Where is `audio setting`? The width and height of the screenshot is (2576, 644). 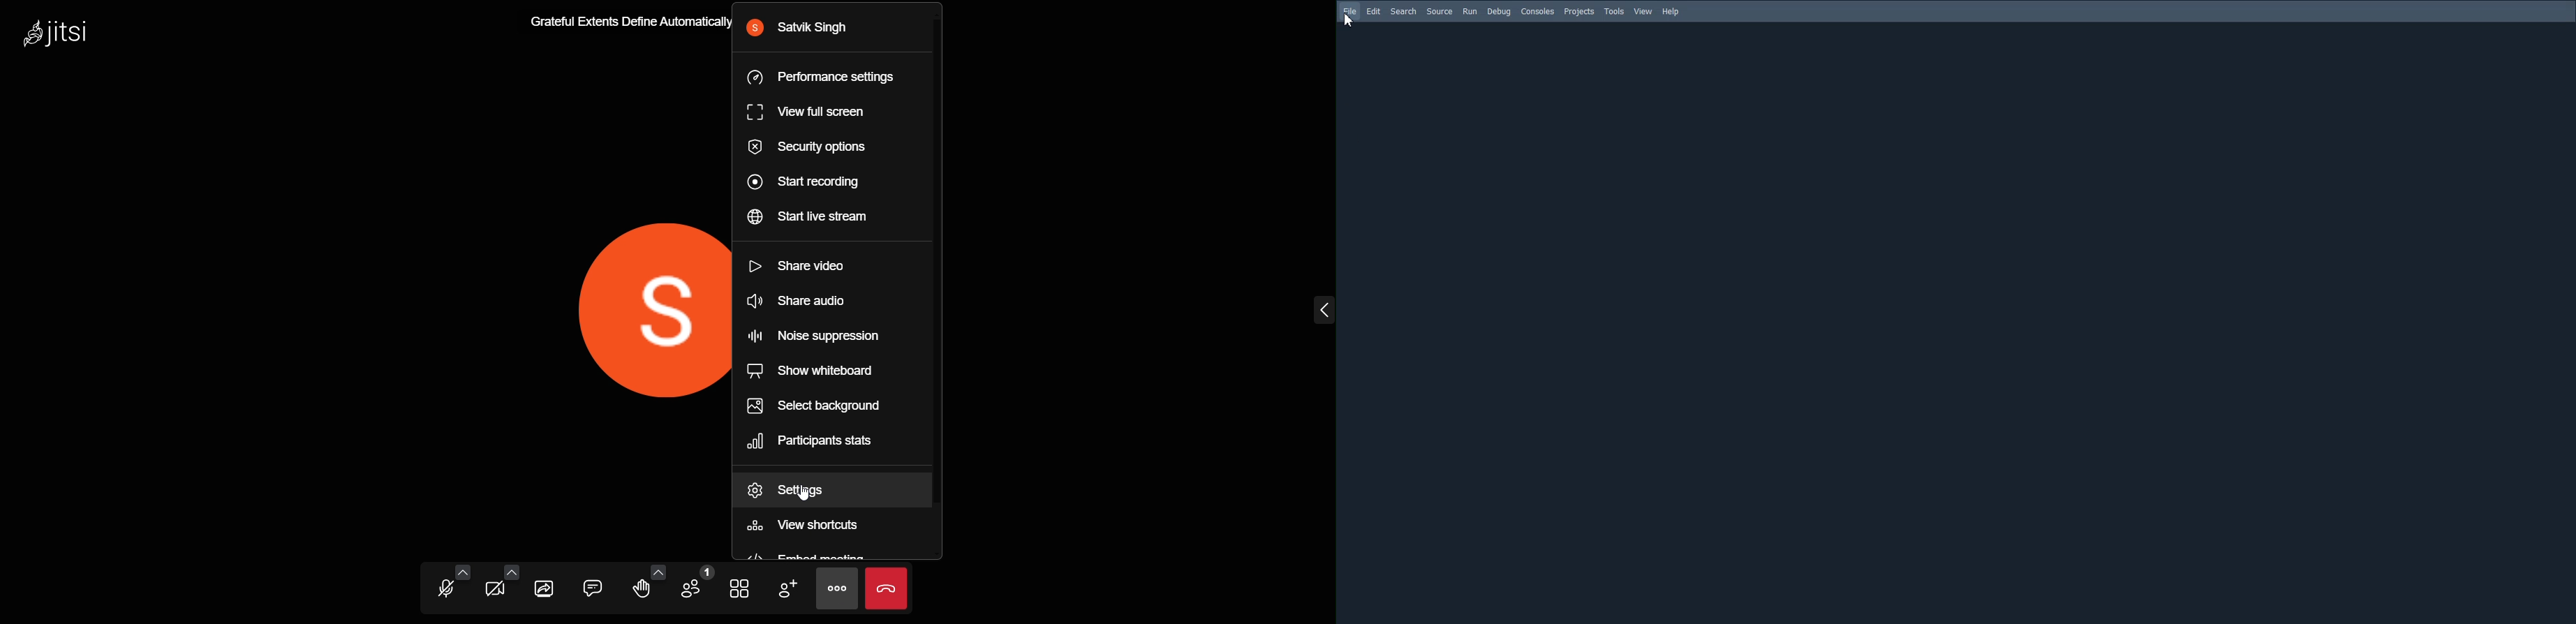
audio setting is located at coordinates (461, 570).